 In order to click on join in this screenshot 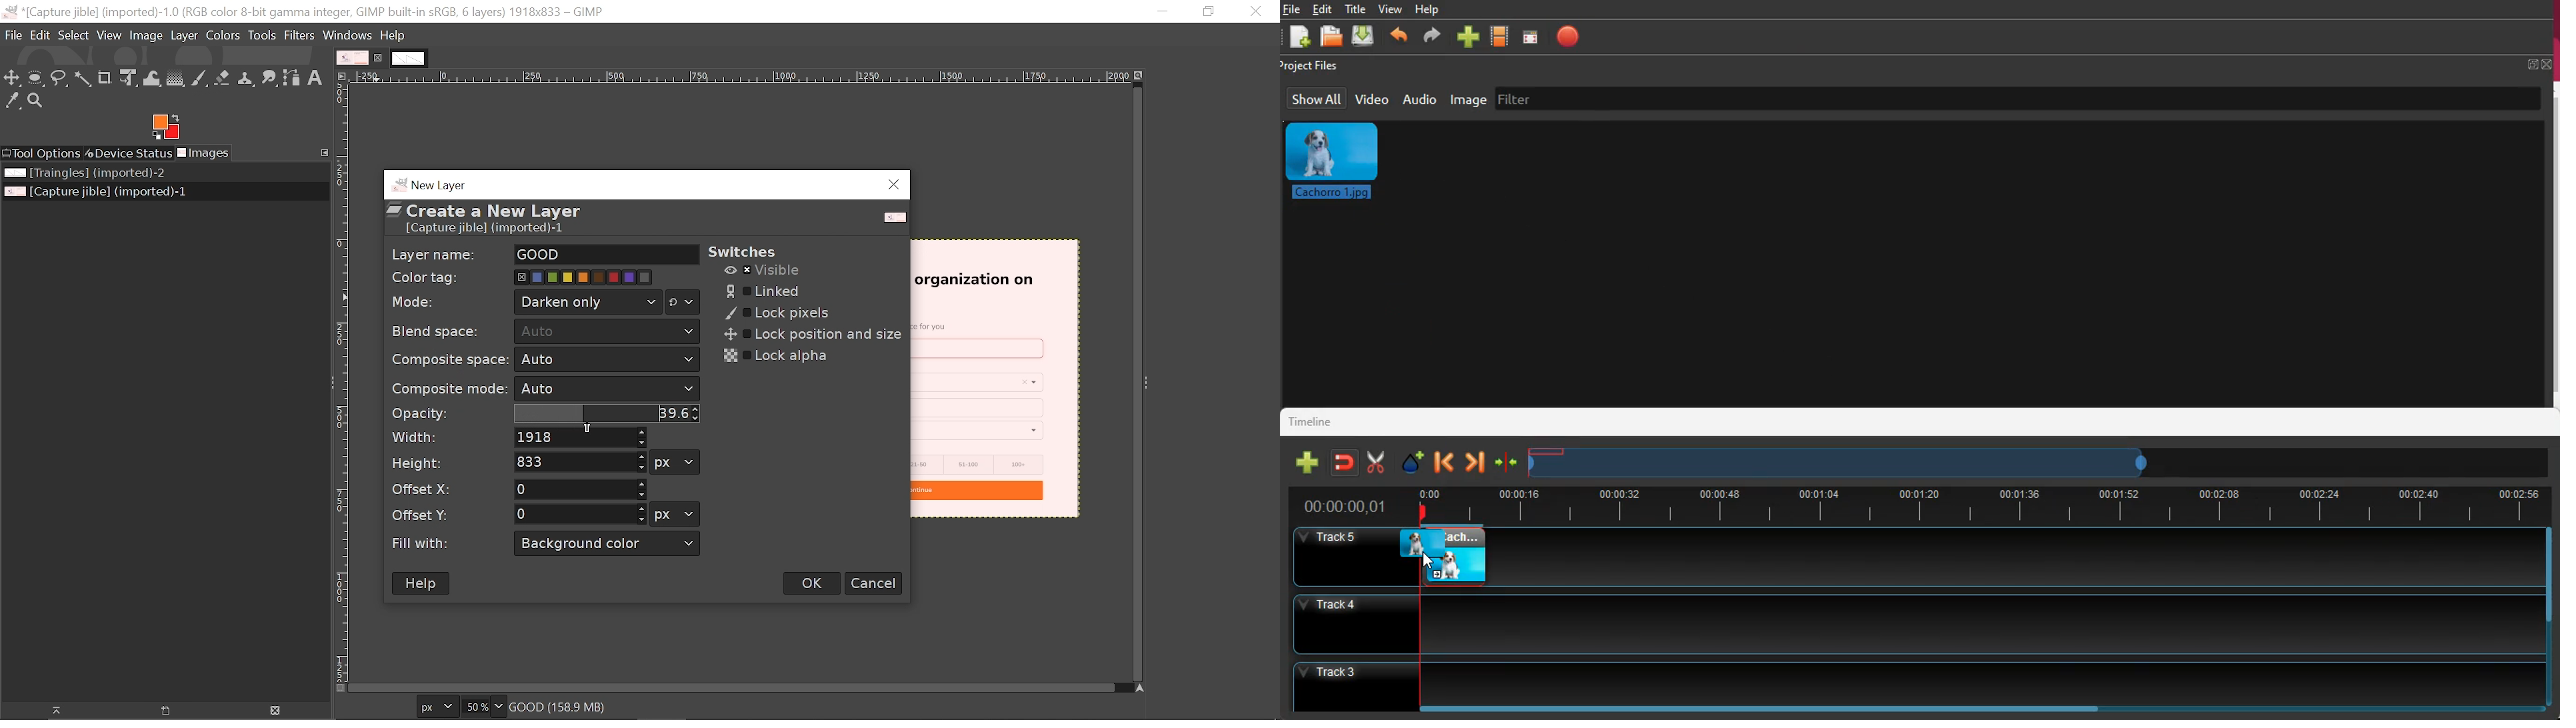, I will do `click(1346, 462)`.